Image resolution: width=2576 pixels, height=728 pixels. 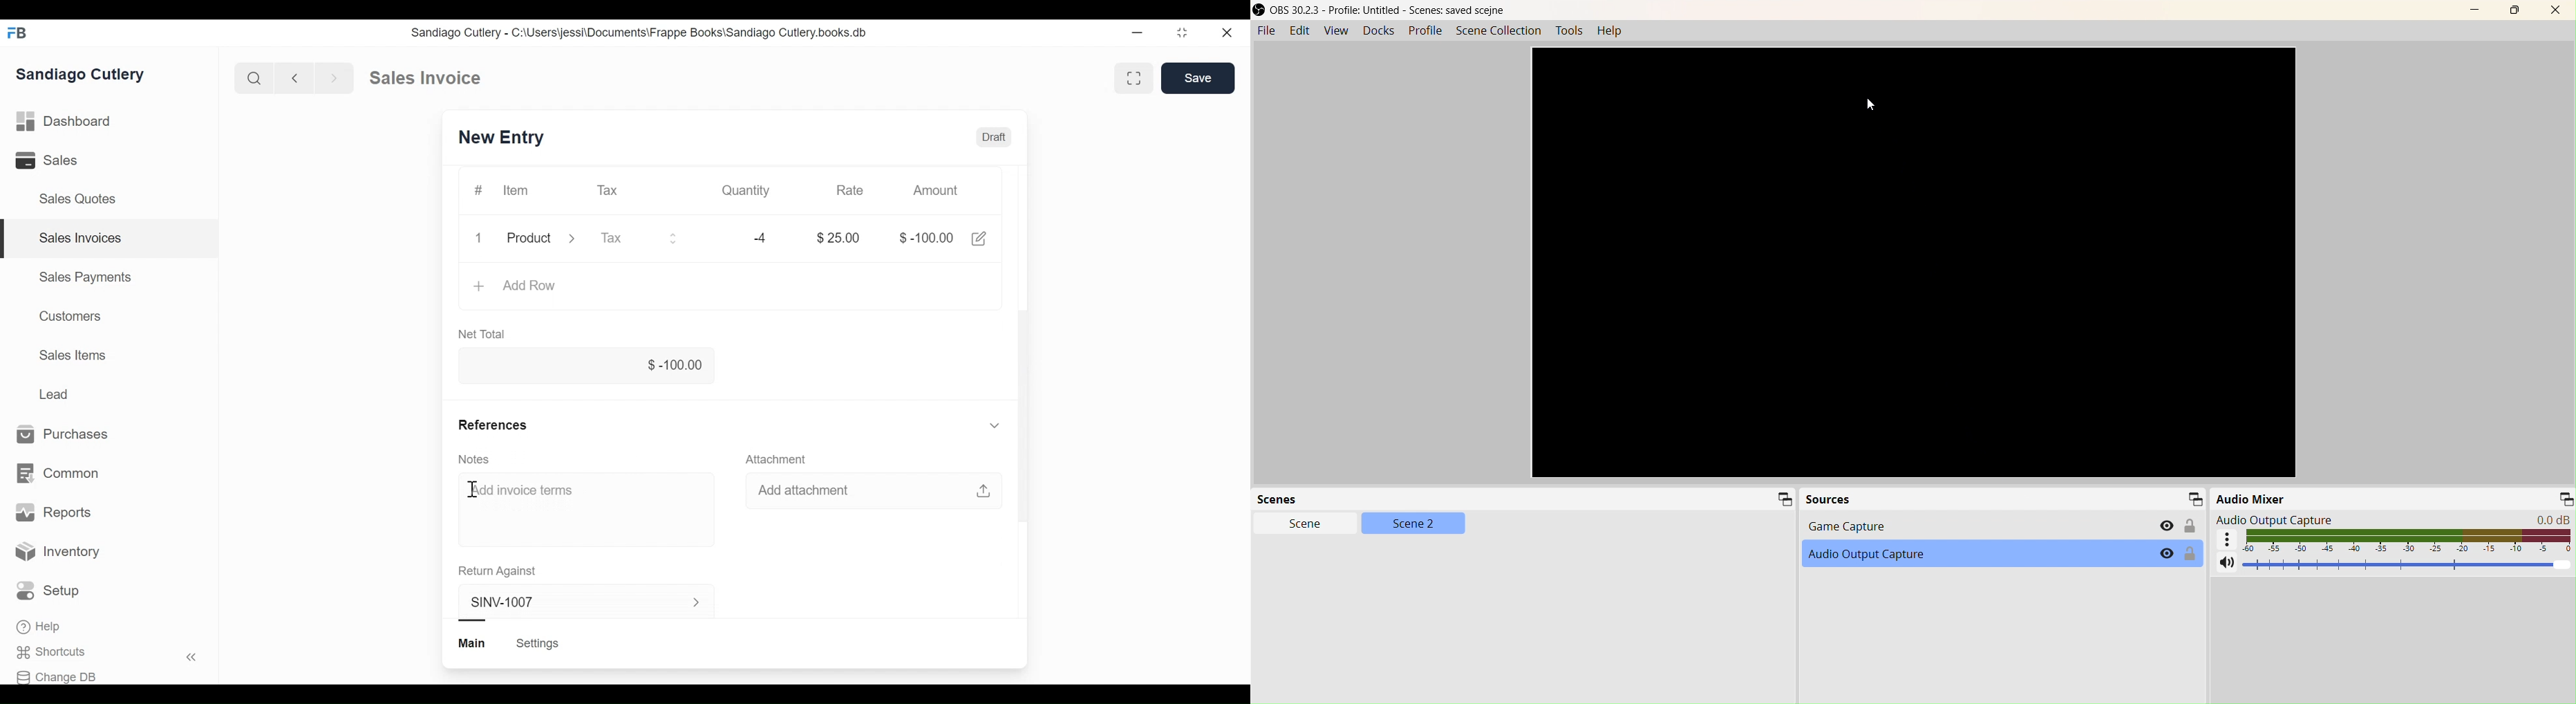 I want to click on Rate, so click(x=850, y=190).